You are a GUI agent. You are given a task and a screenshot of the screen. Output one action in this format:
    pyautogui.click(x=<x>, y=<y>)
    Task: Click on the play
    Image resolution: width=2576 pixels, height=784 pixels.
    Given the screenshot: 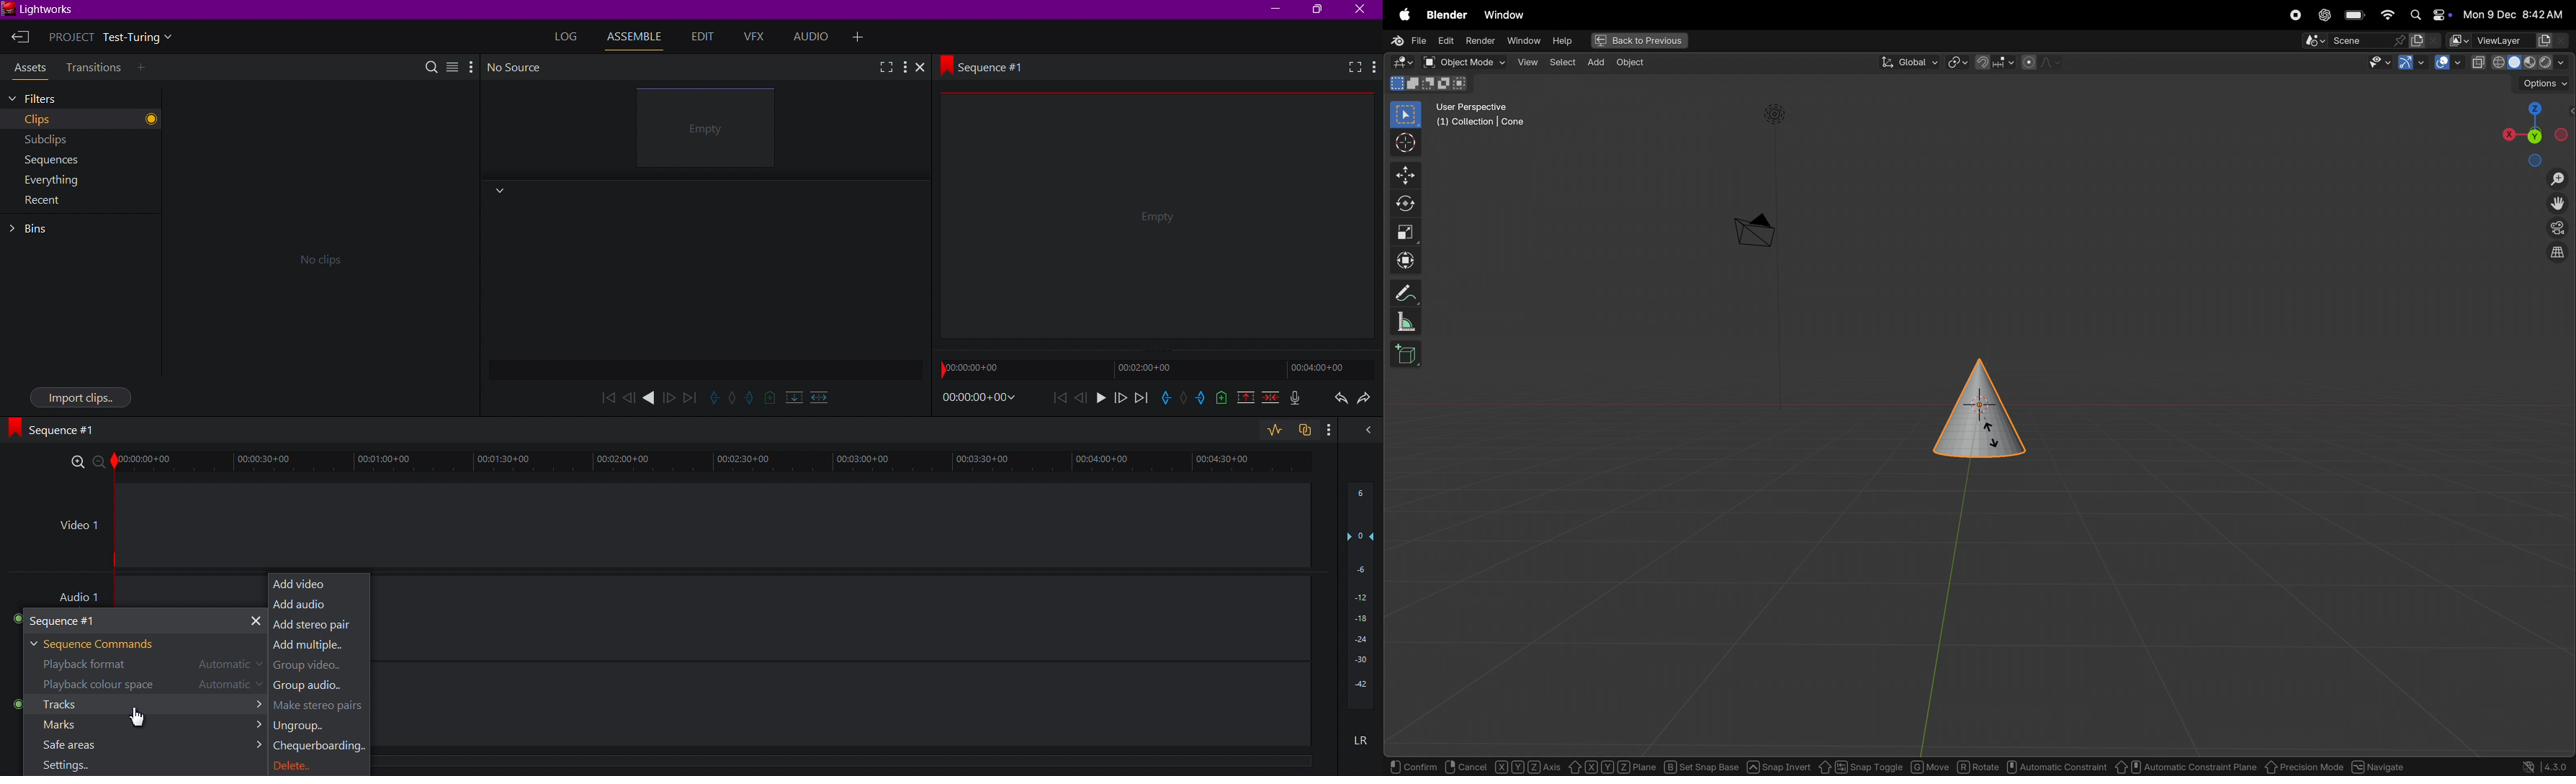 What is the action you would take?
    pyautogui.click(x=1100, y=400)
    